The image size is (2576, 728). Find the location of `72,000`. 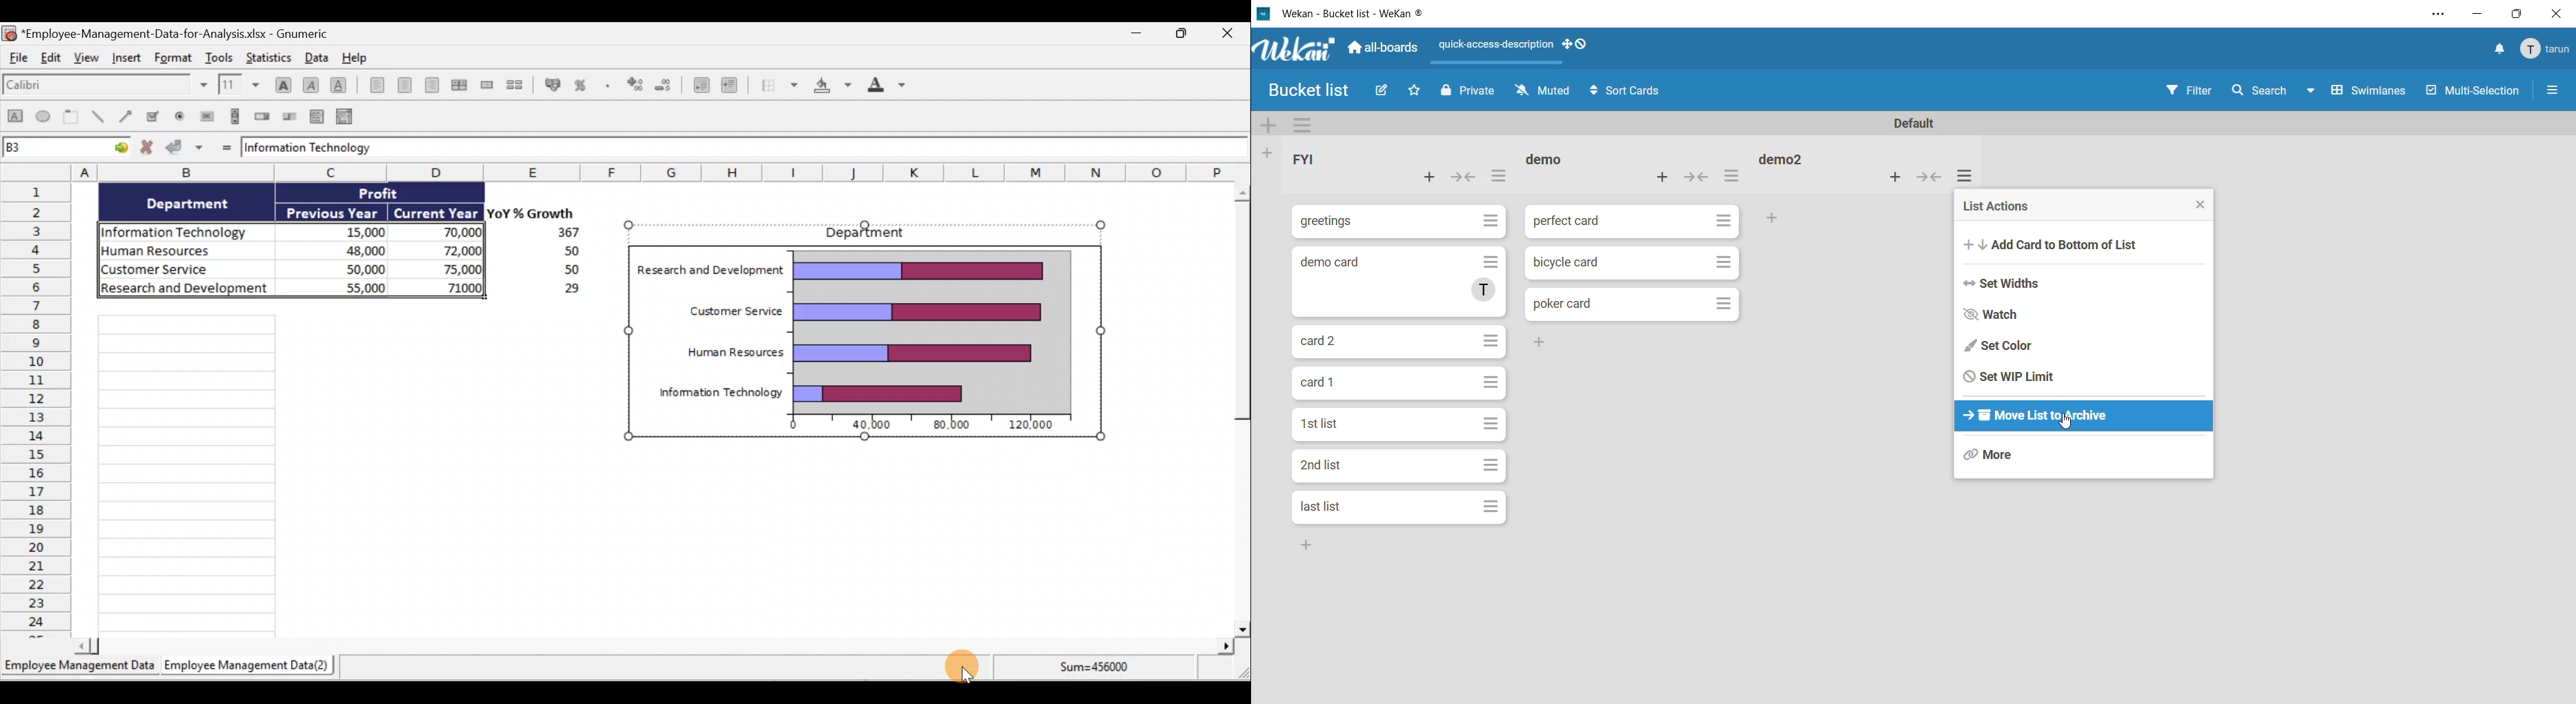

72,000 is located at coordinates (451, 252).